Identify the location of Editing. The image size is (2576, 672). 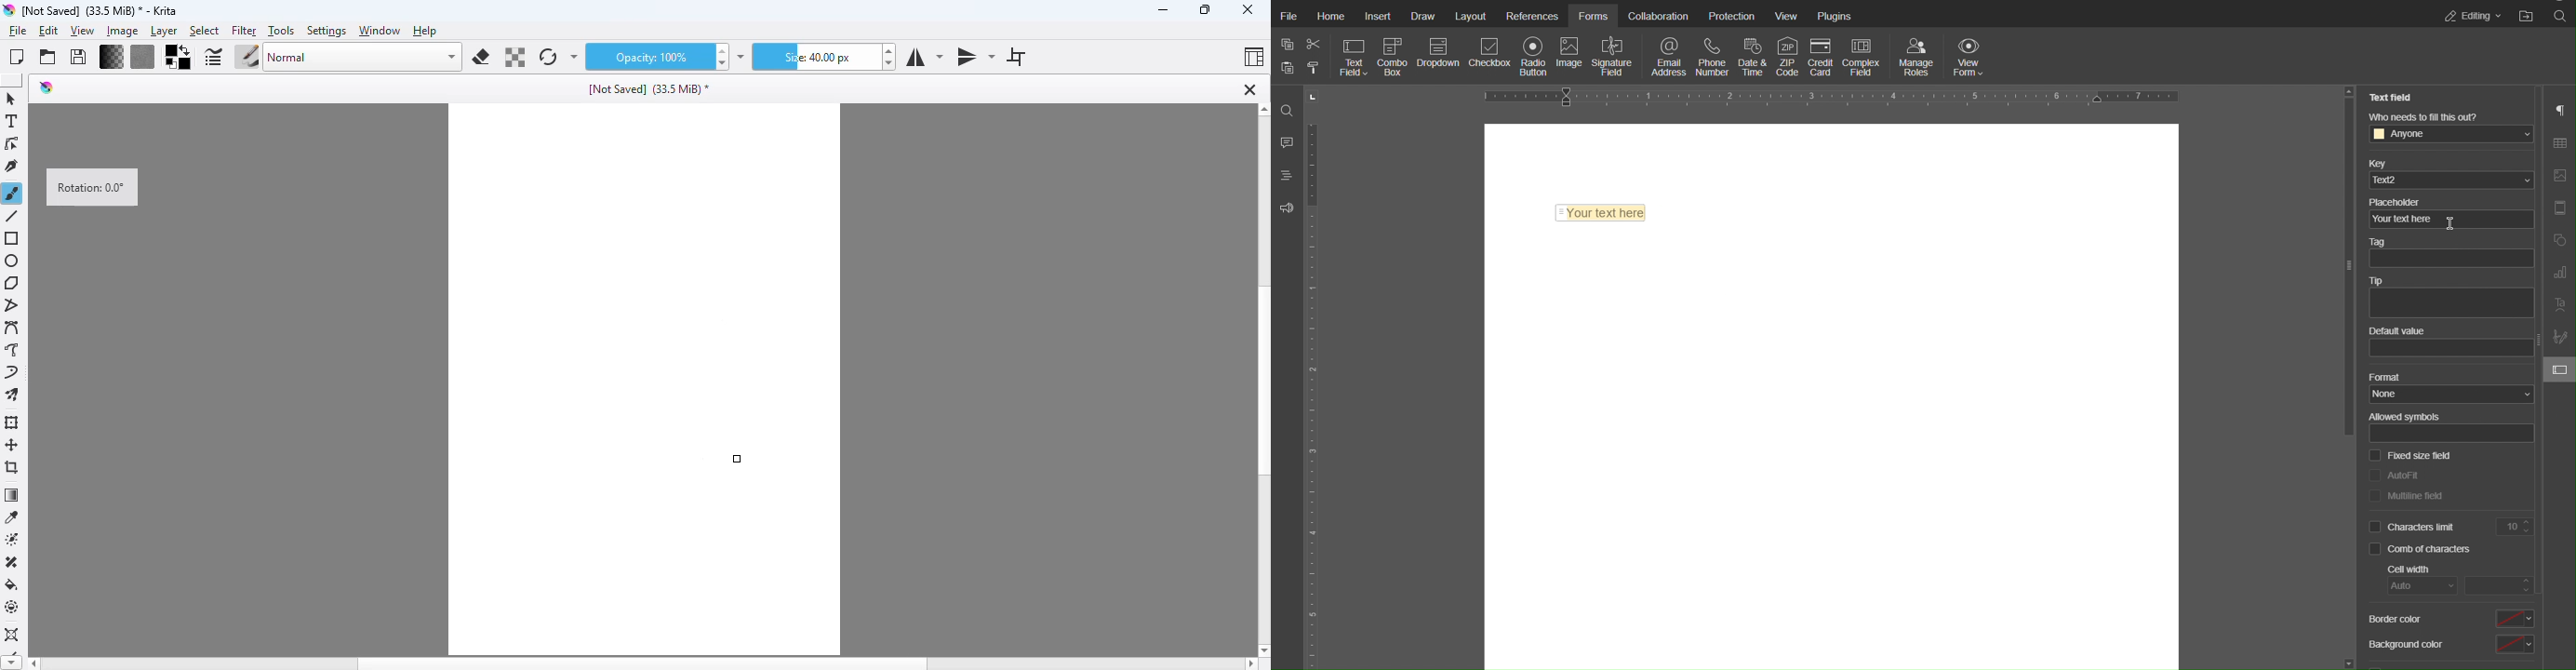
(2473, 14).